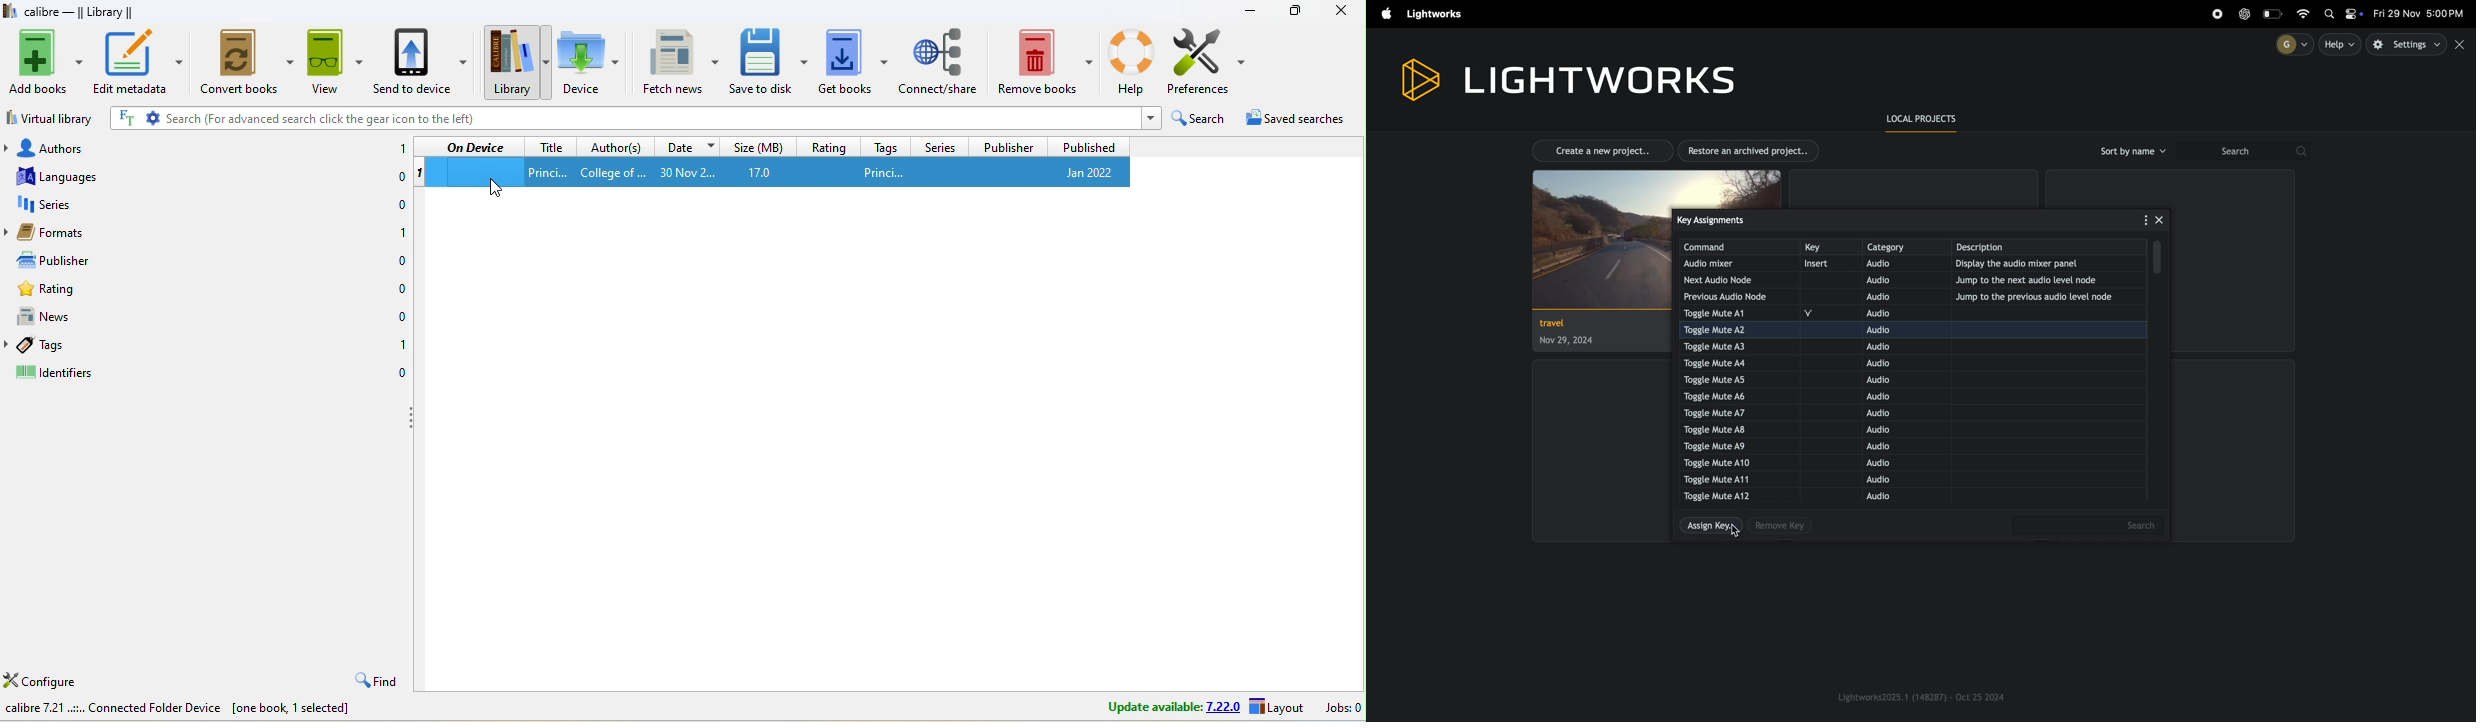 The height and width of the screenshot is (728, 2492). What do you see at coordinates (686, 145) in the screenshot?
I see `date` at bounding box center [686, 145].